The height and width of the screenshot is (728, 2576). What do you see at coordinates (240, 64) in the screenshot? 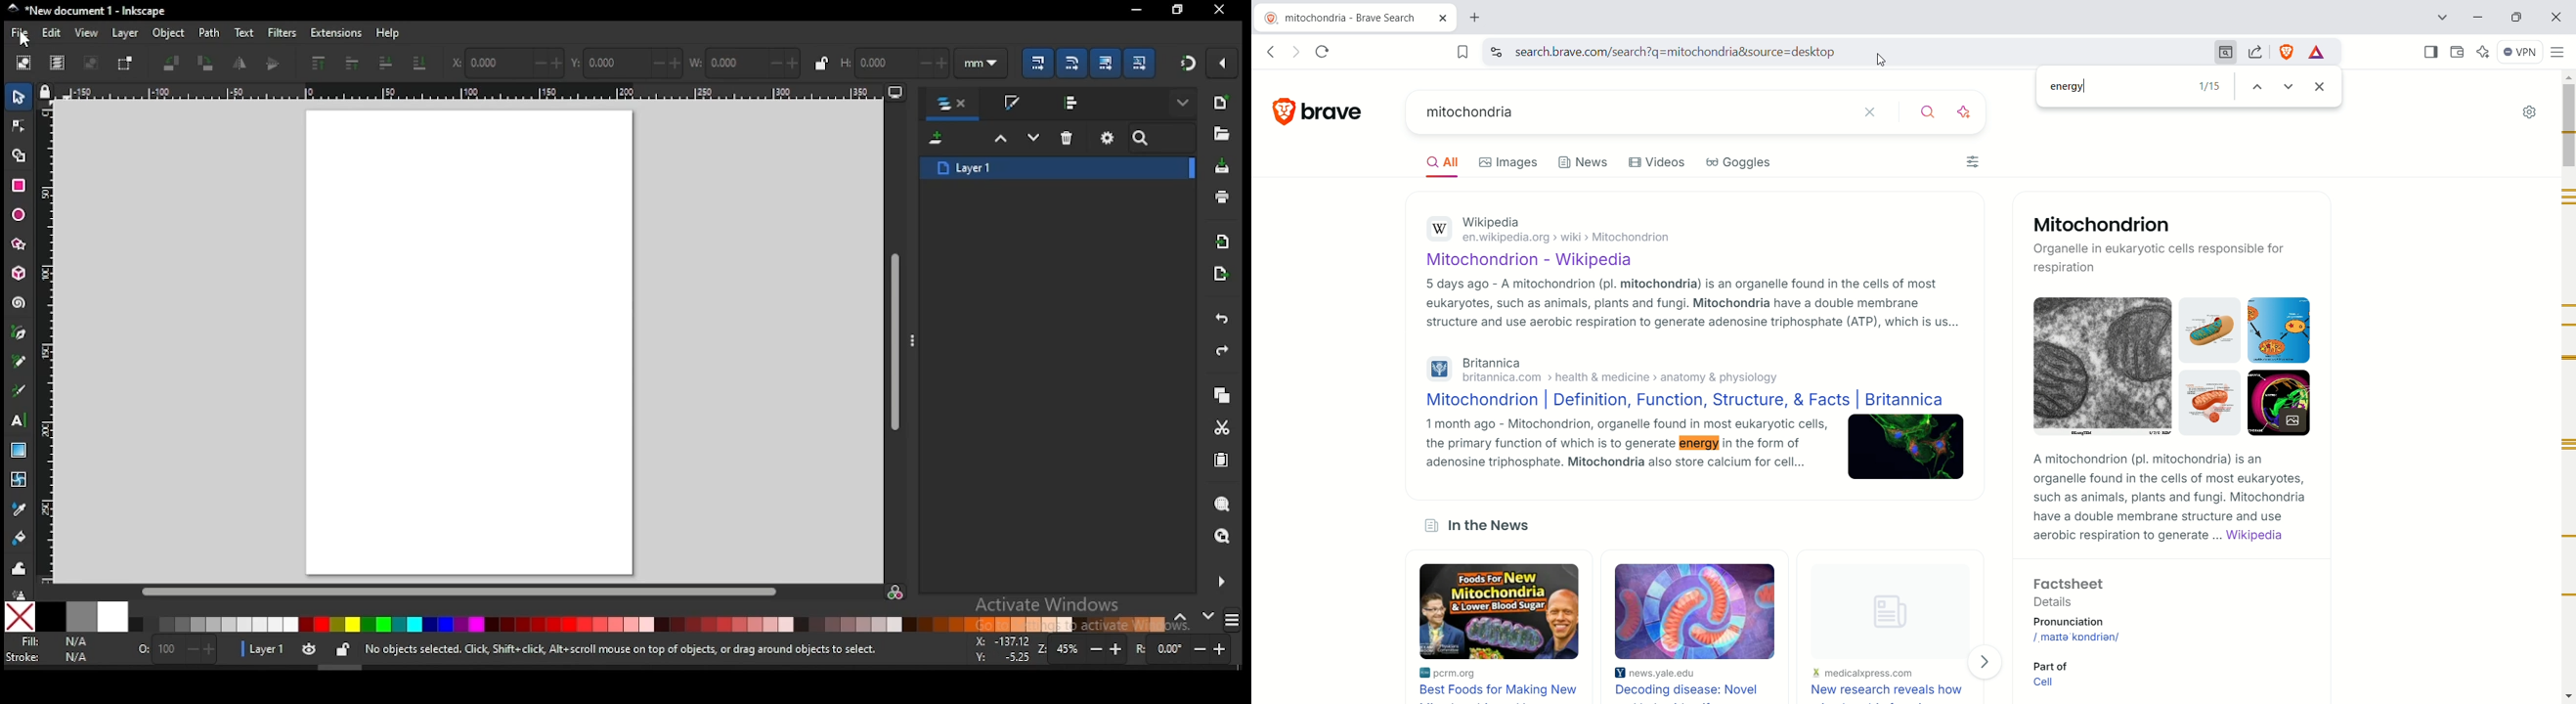
I see `object flip horizontal` at bounding box center [240, 64].